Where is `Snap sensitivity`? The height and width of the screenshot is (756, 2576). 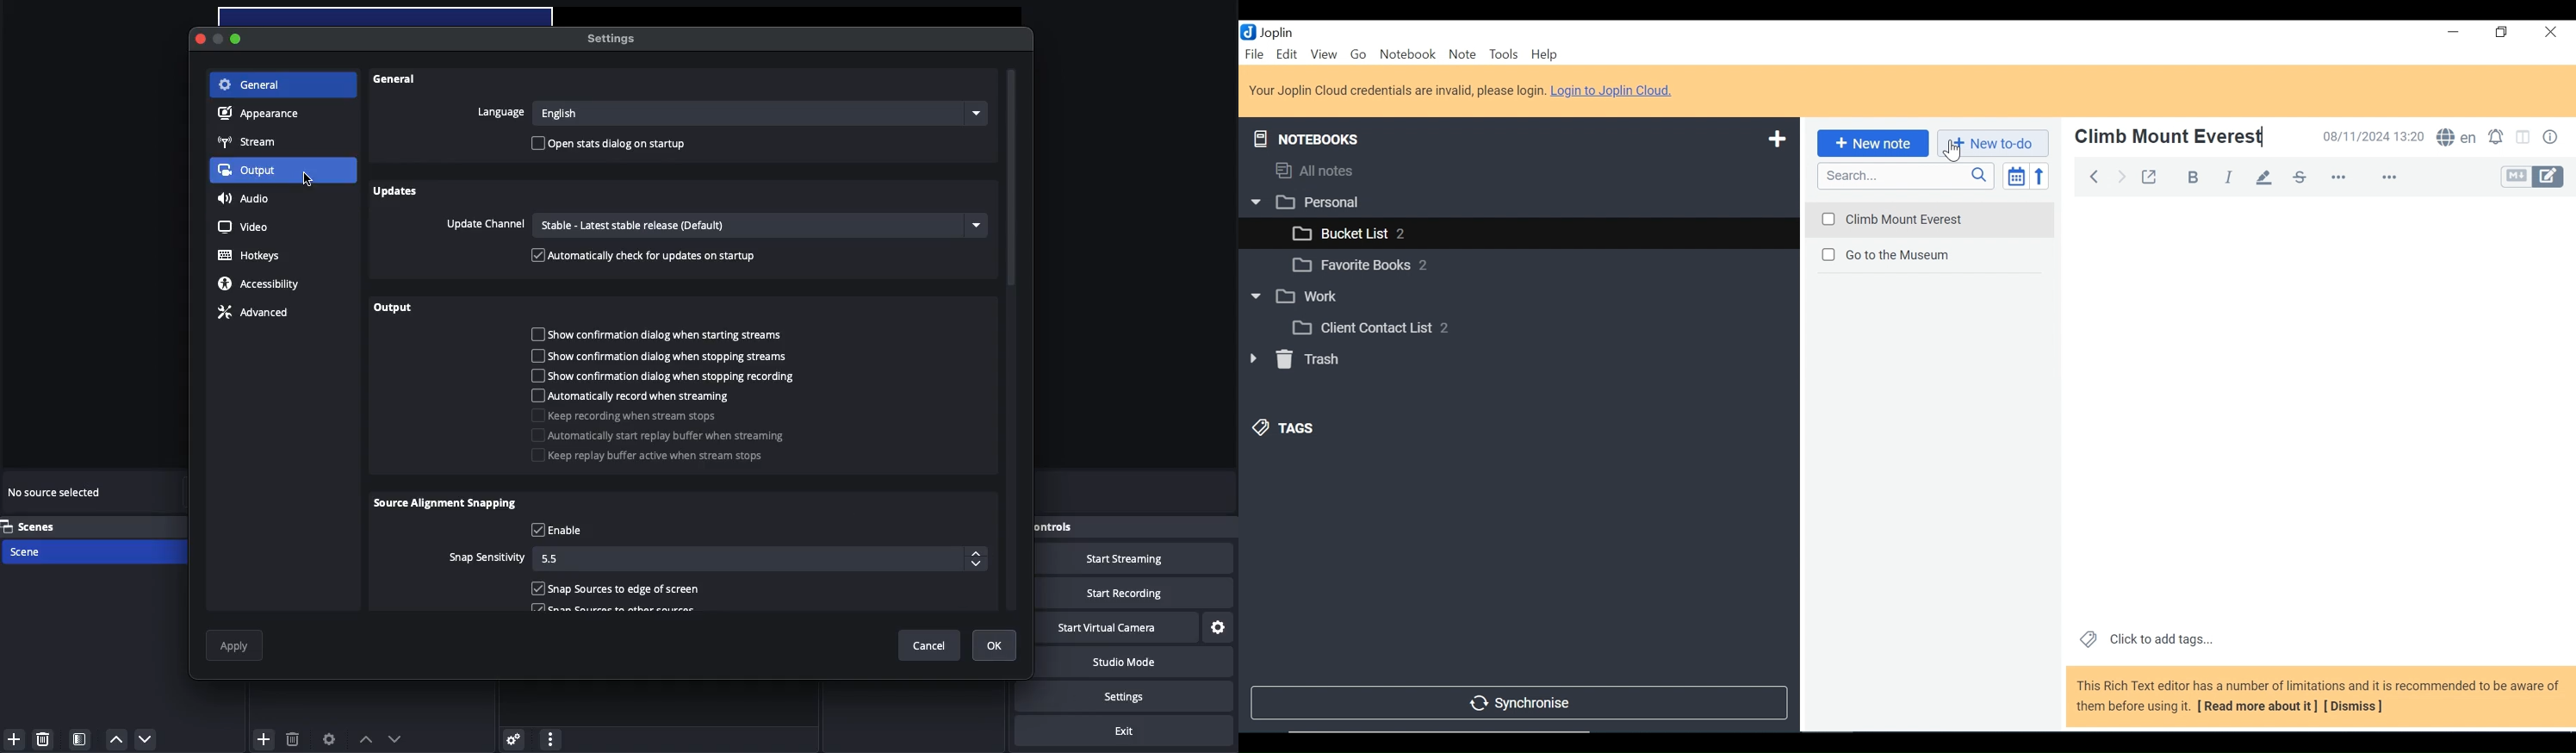 Snap sensitivity is located at coordinates (483, 557).